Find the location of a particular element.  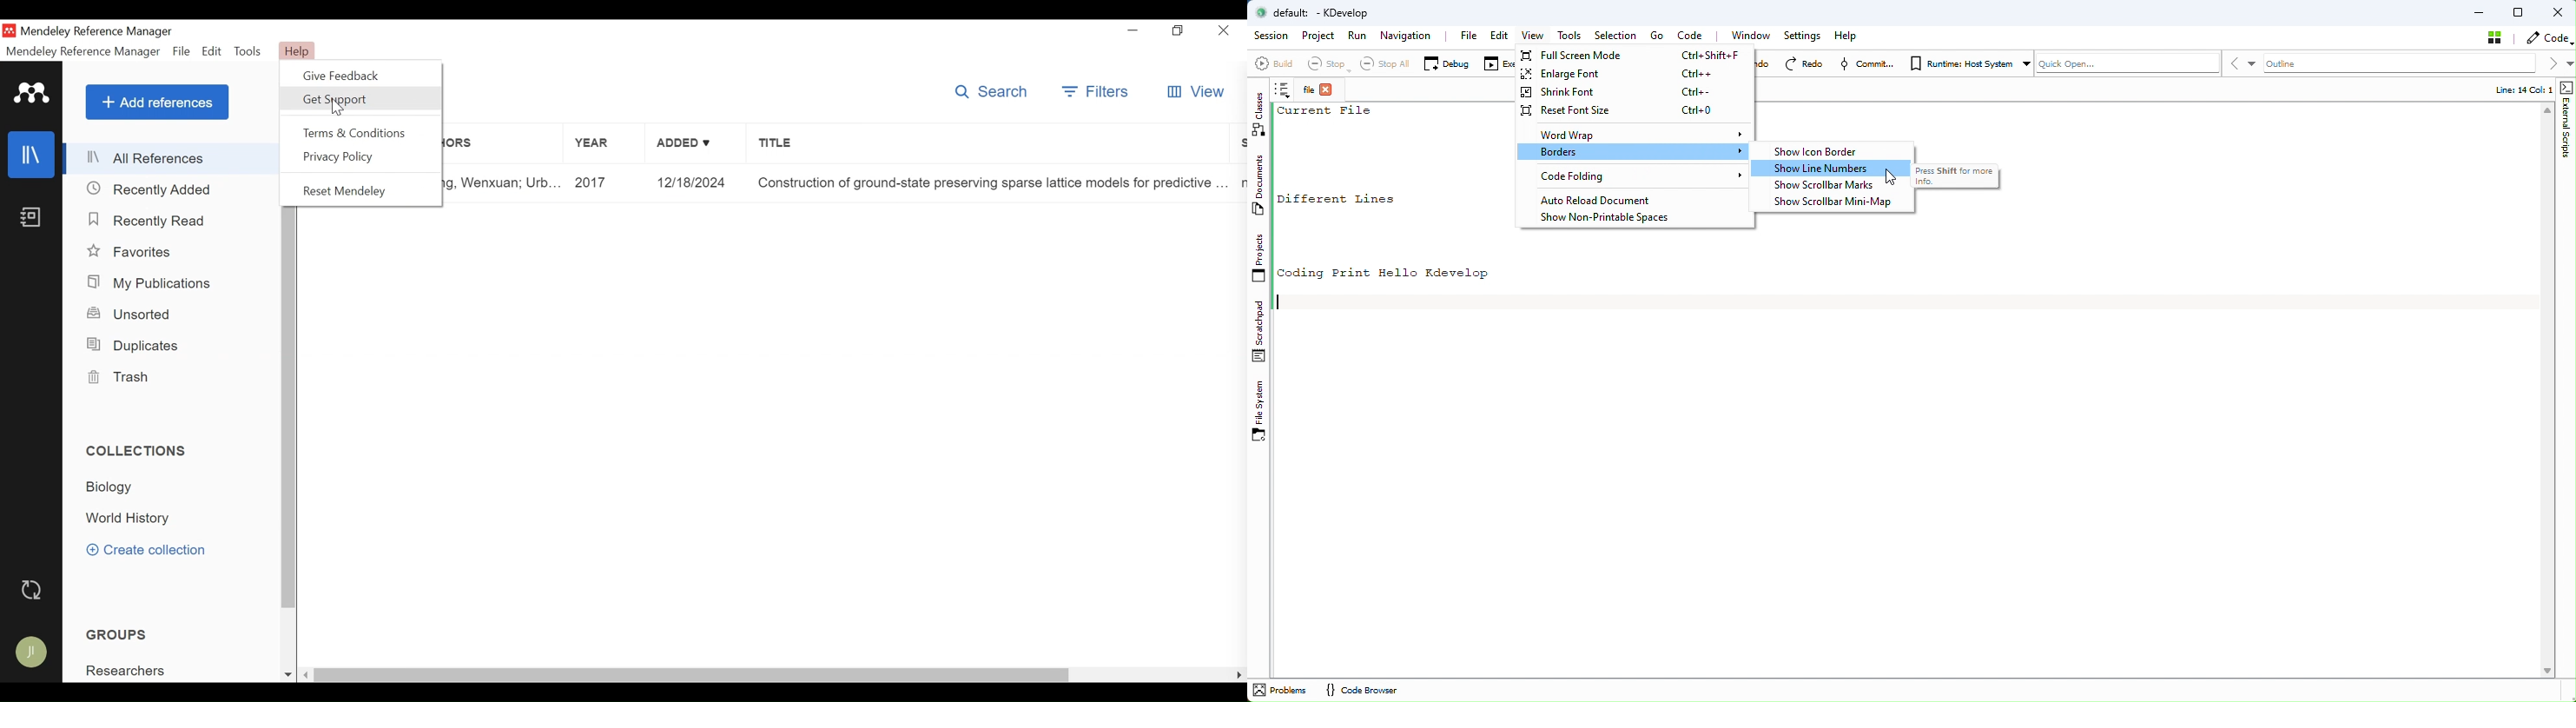

Vertical Scroll bar is located at coordinates (693, 675).